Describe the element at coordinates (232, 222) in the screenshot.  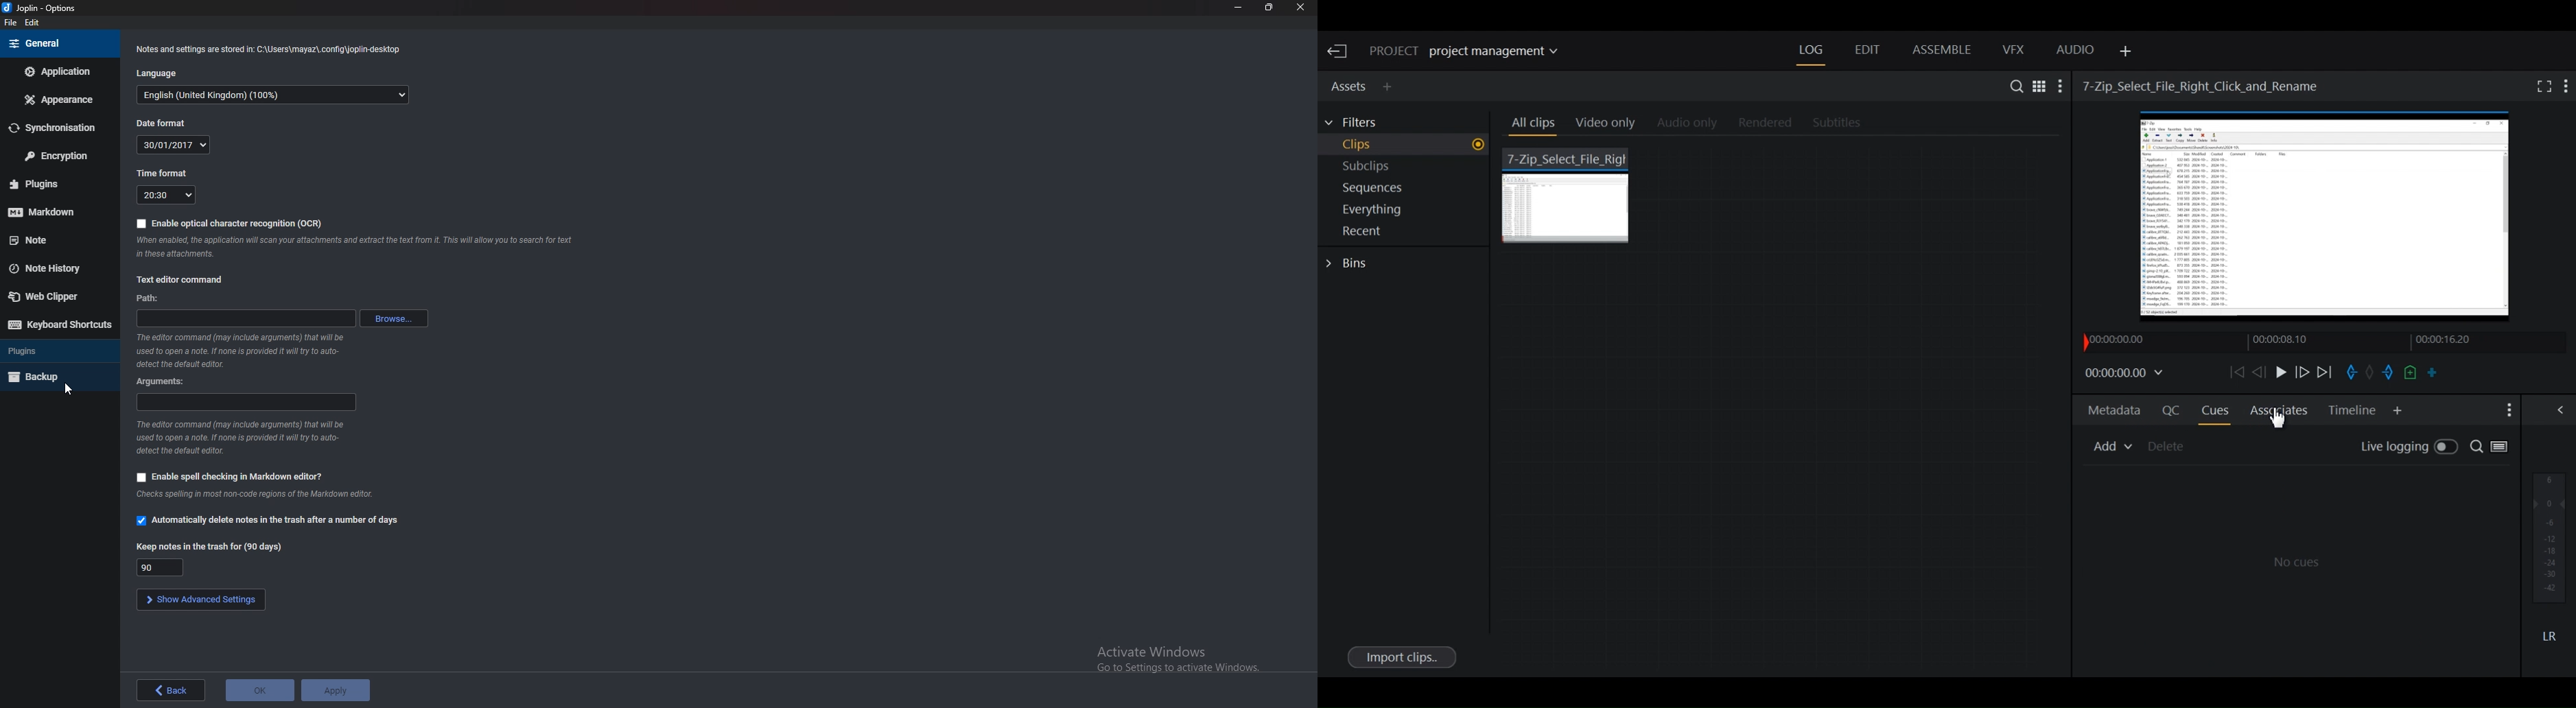
I see `Enable O C R` at that location.